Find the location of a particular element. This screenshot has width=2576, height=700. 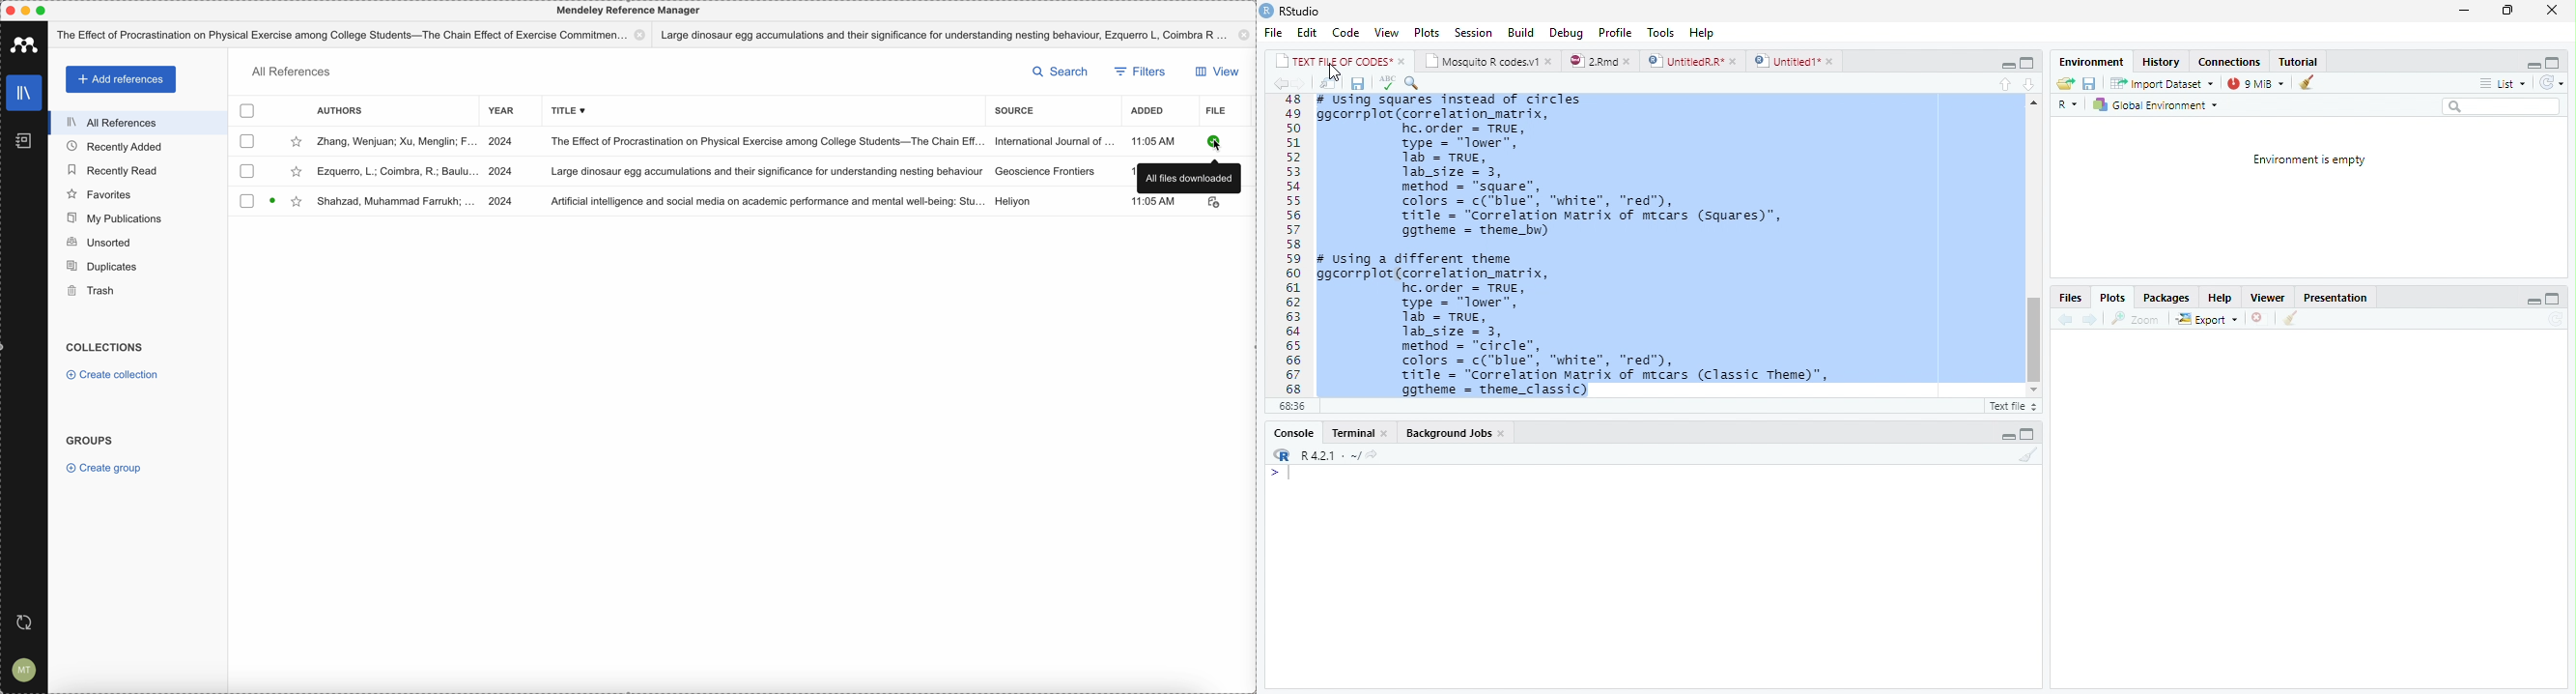

File is located at coordinates (1271, 34).